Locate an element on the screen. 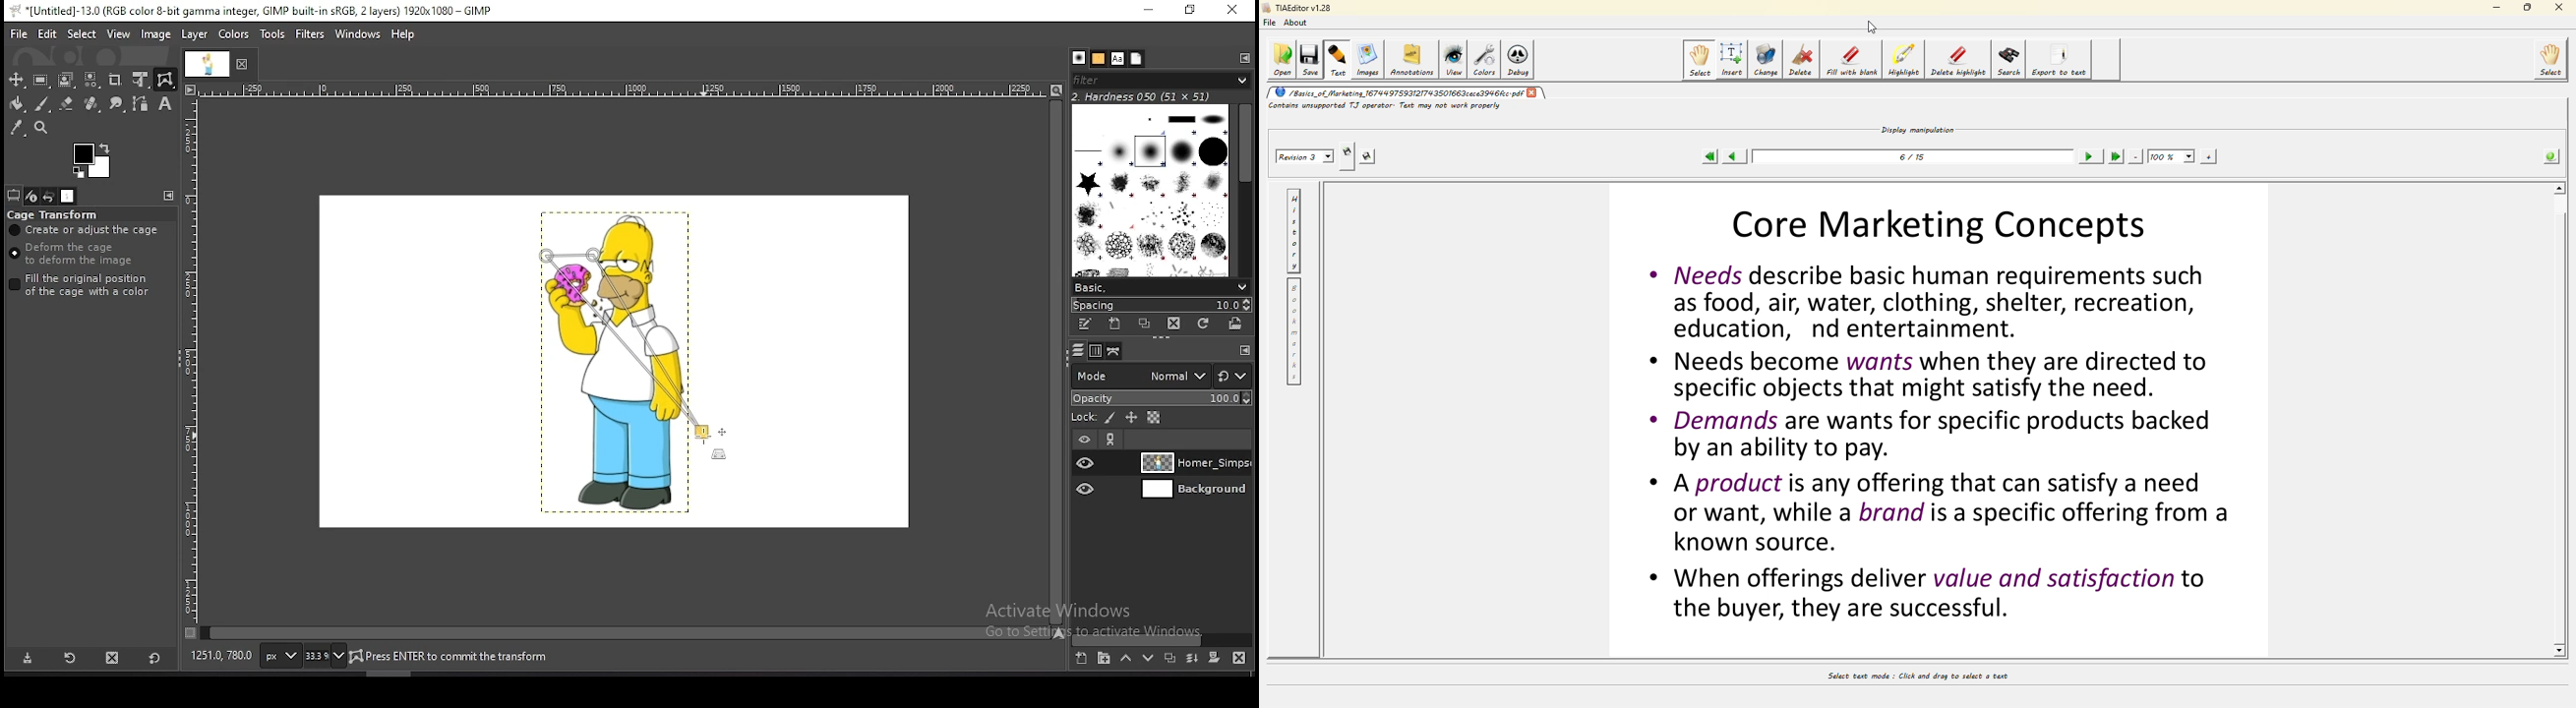 This screenshot has height=728, width=2576. brush presets is located at coordinates (1162, 285).